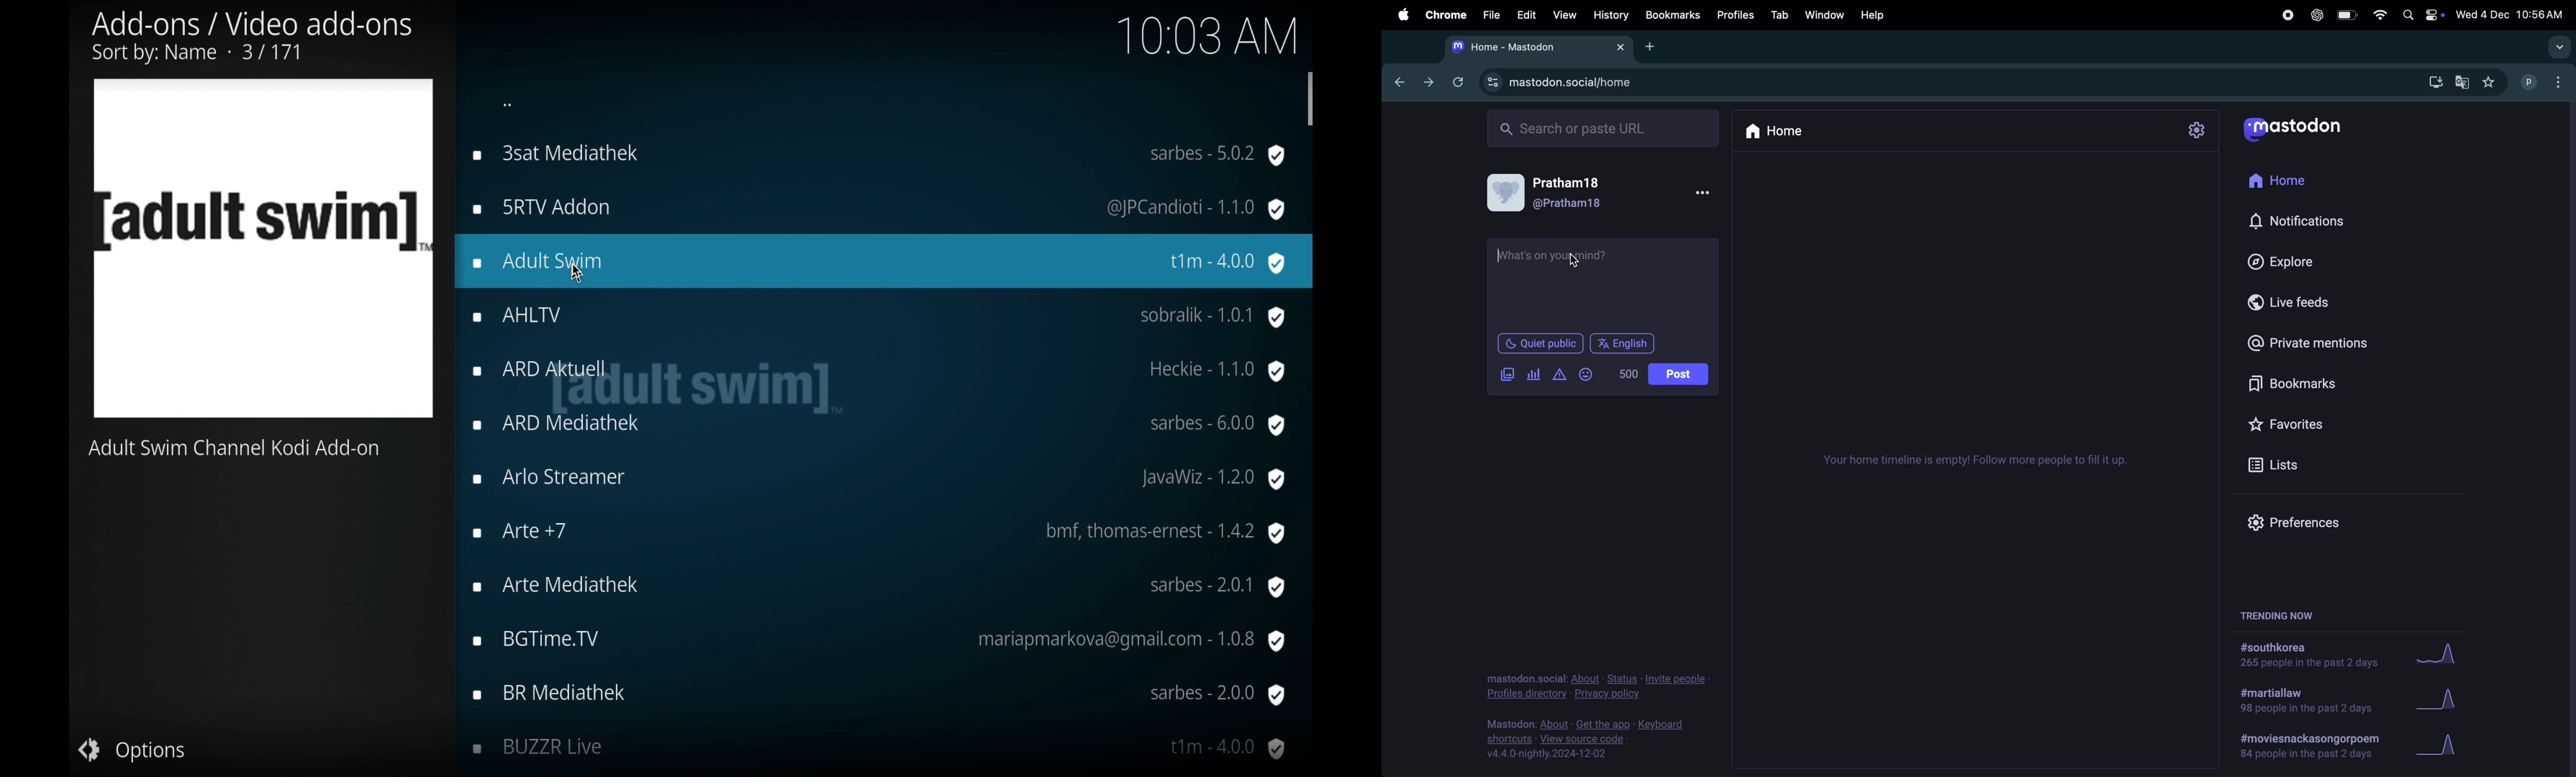 Image resolution: width=2576 pixels, height=784 pixels. I want to click on #martial law, so click(2306, 700).